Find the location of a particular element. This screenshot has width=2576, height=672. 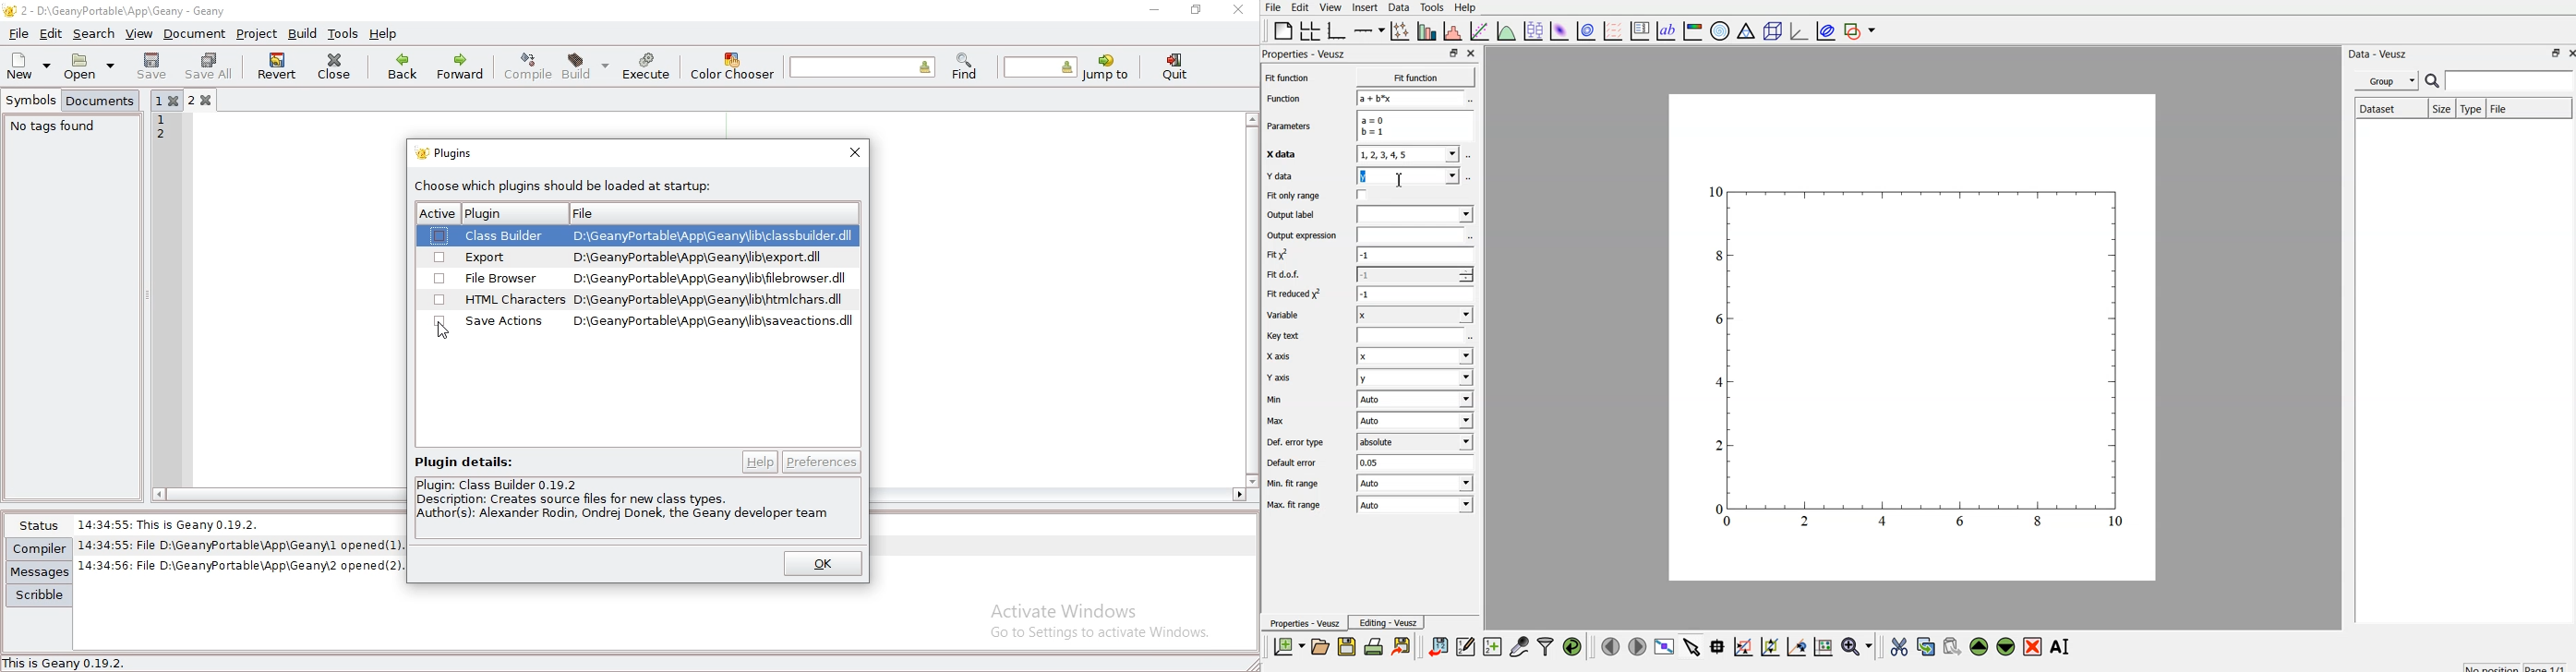

Activate Windows is located at coordinates (1070, 609).